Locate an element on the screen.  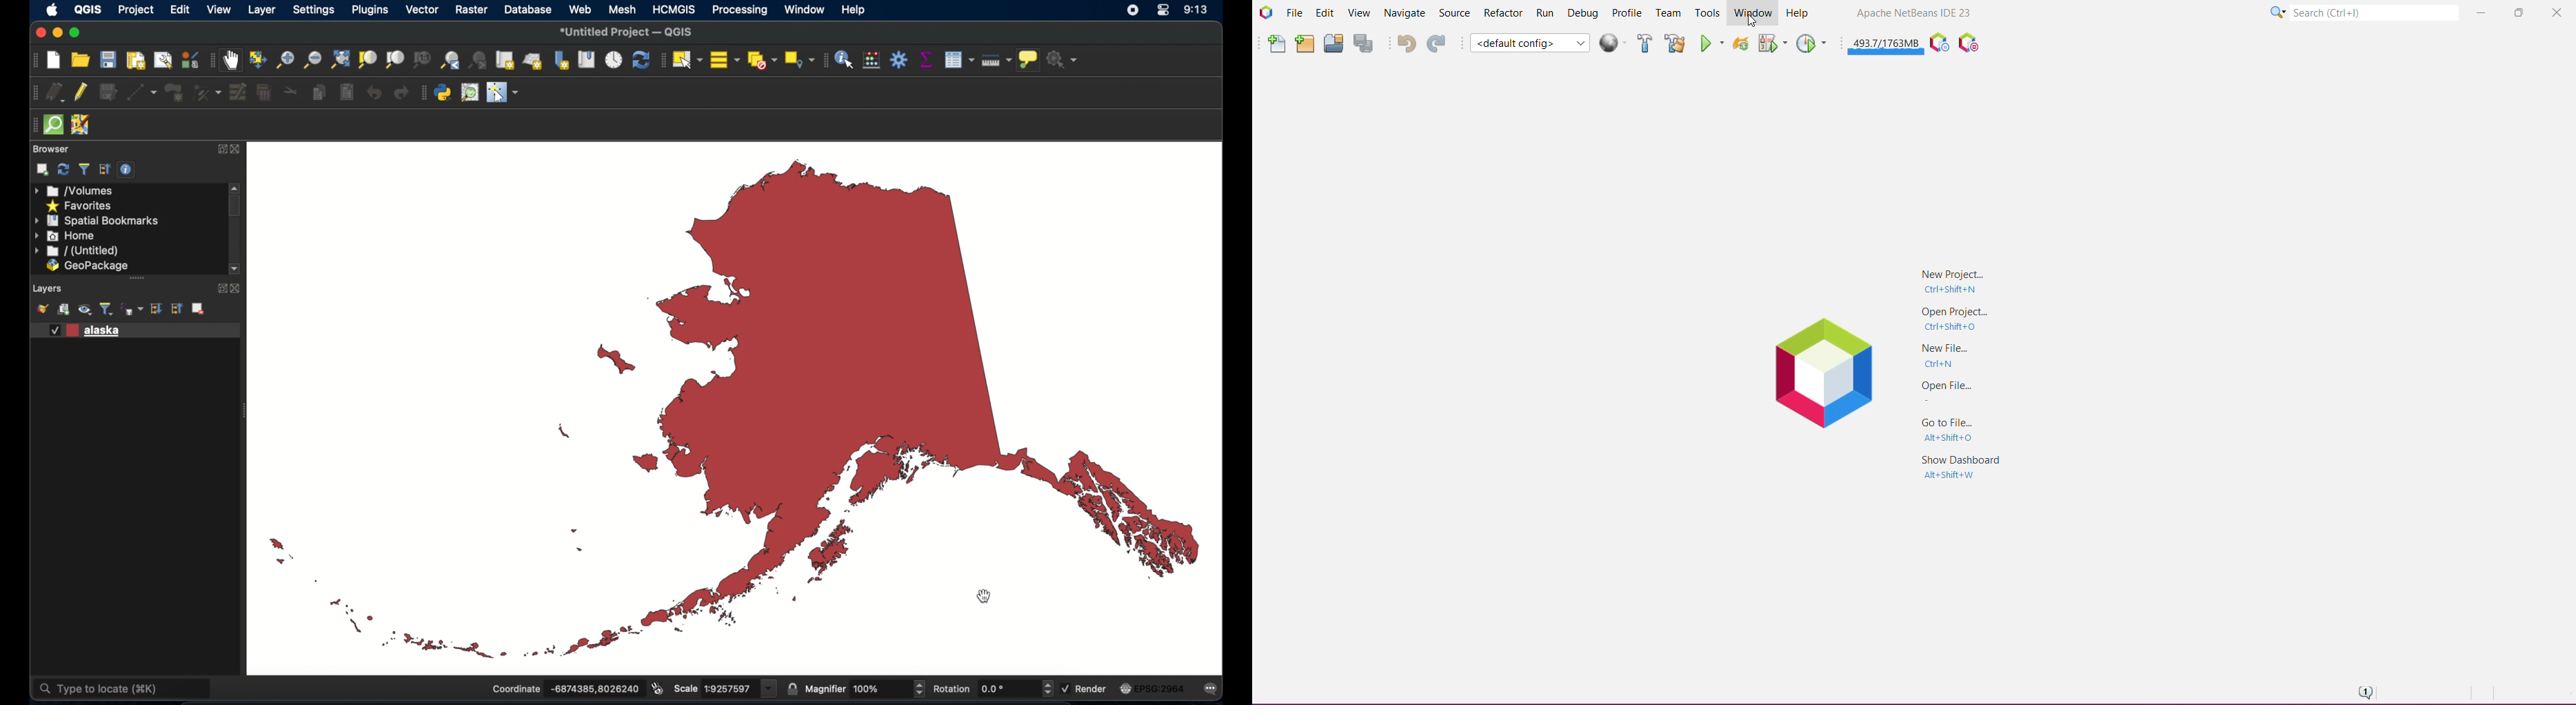
digitize with segment is located at coordinates (143, 91).